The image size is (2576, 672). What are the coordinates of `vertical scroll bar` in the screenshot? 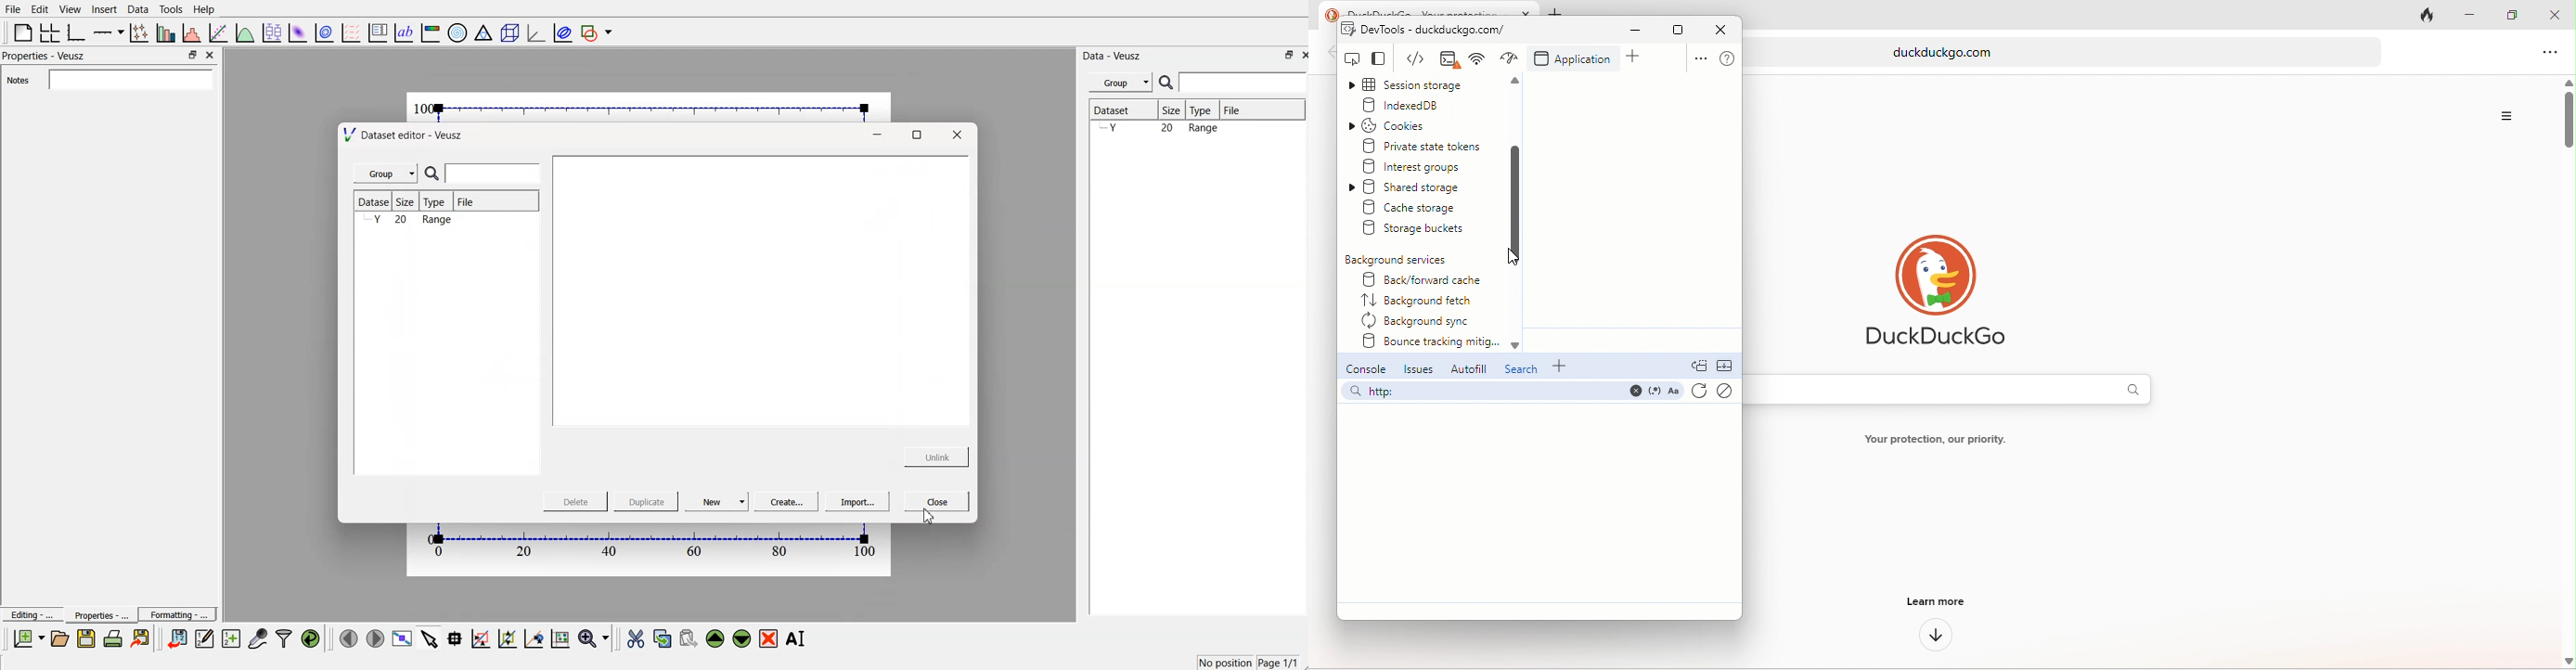 It's located at (2567, 123).